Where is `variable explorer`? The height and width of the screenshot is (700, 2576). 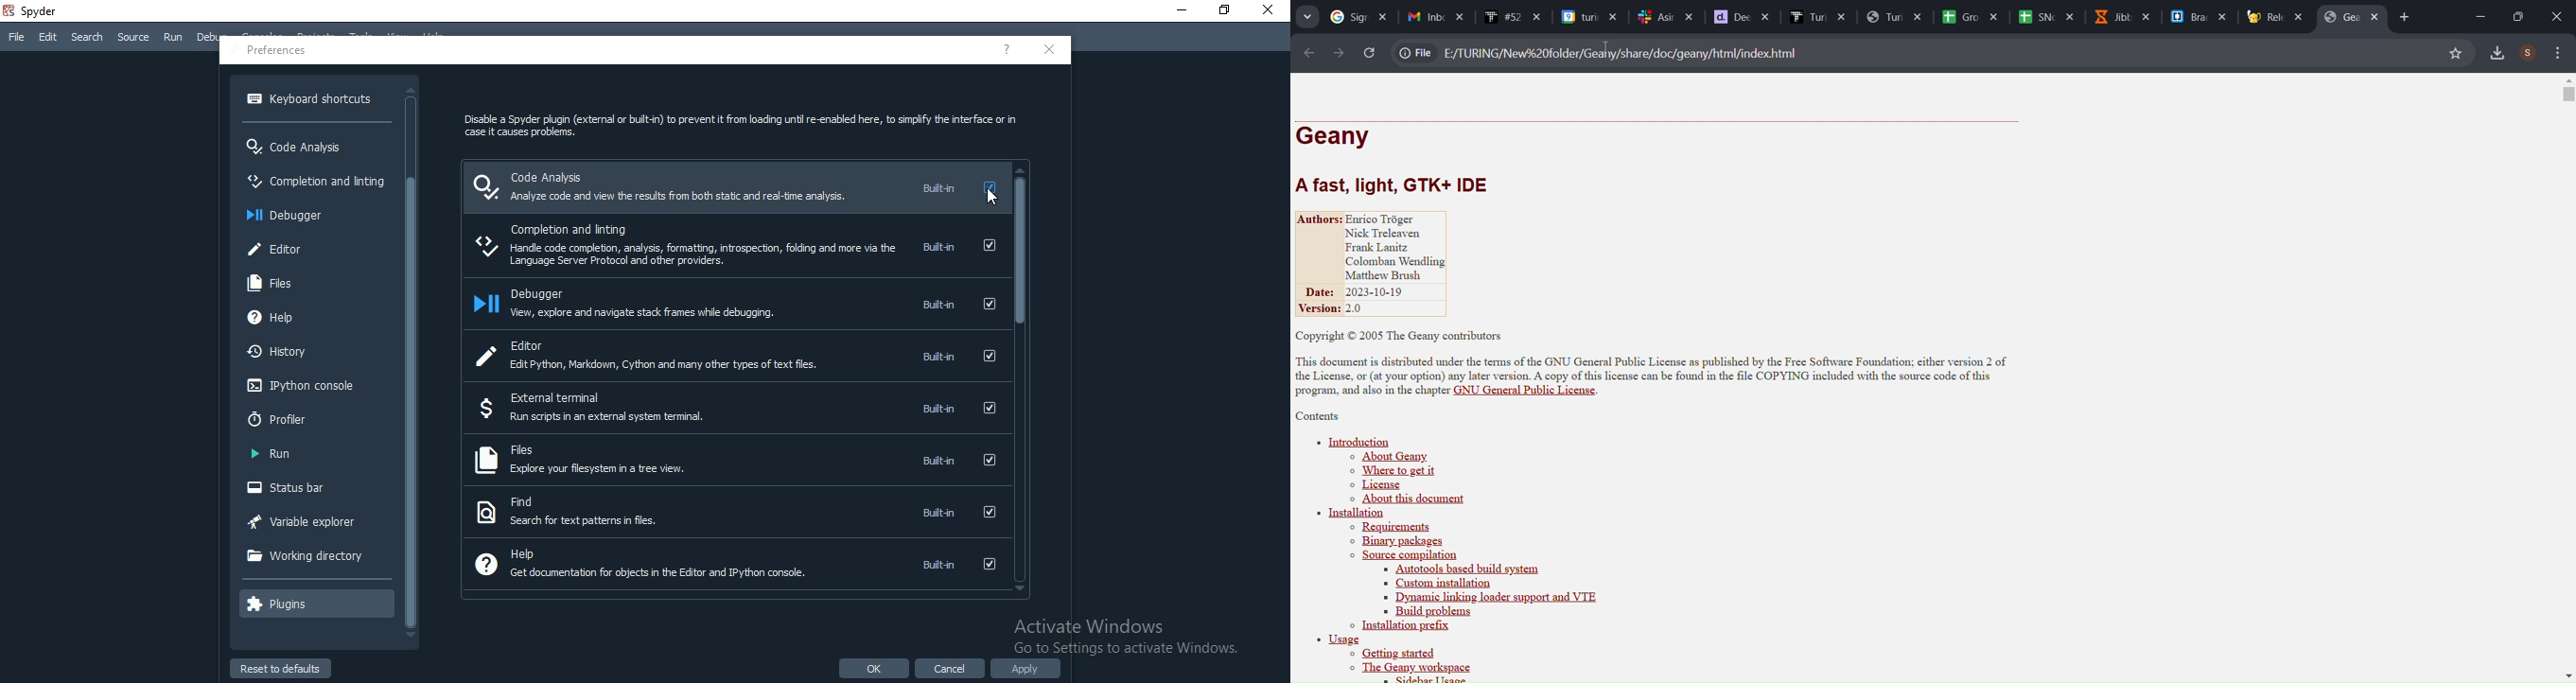
variable explorer is located at coordinates (310, 521).